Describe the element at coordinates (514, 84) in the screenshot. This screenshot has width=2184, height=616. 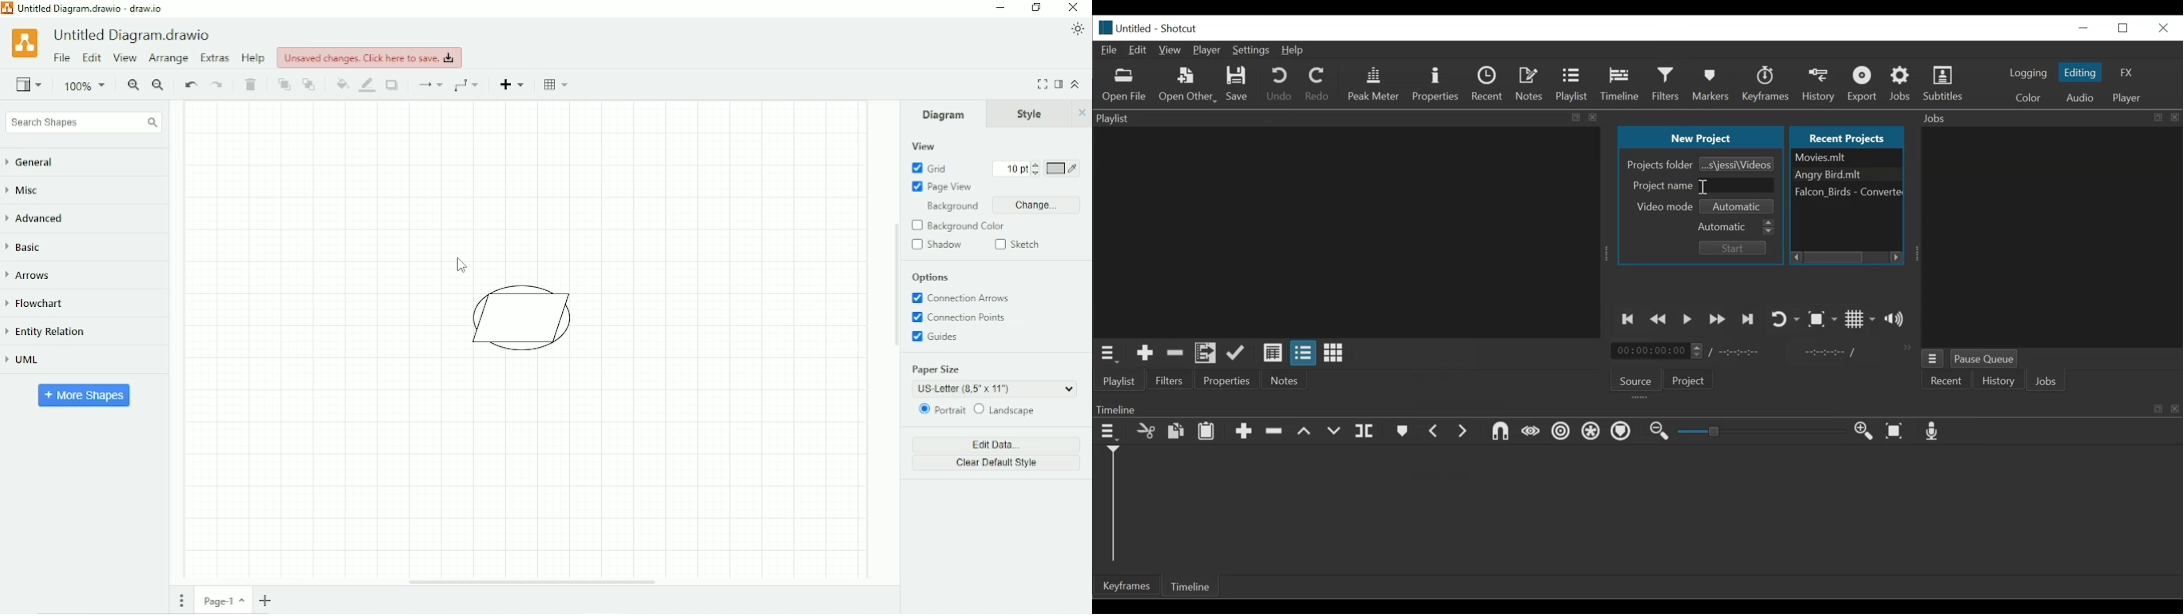
I see `Insert` at that location.